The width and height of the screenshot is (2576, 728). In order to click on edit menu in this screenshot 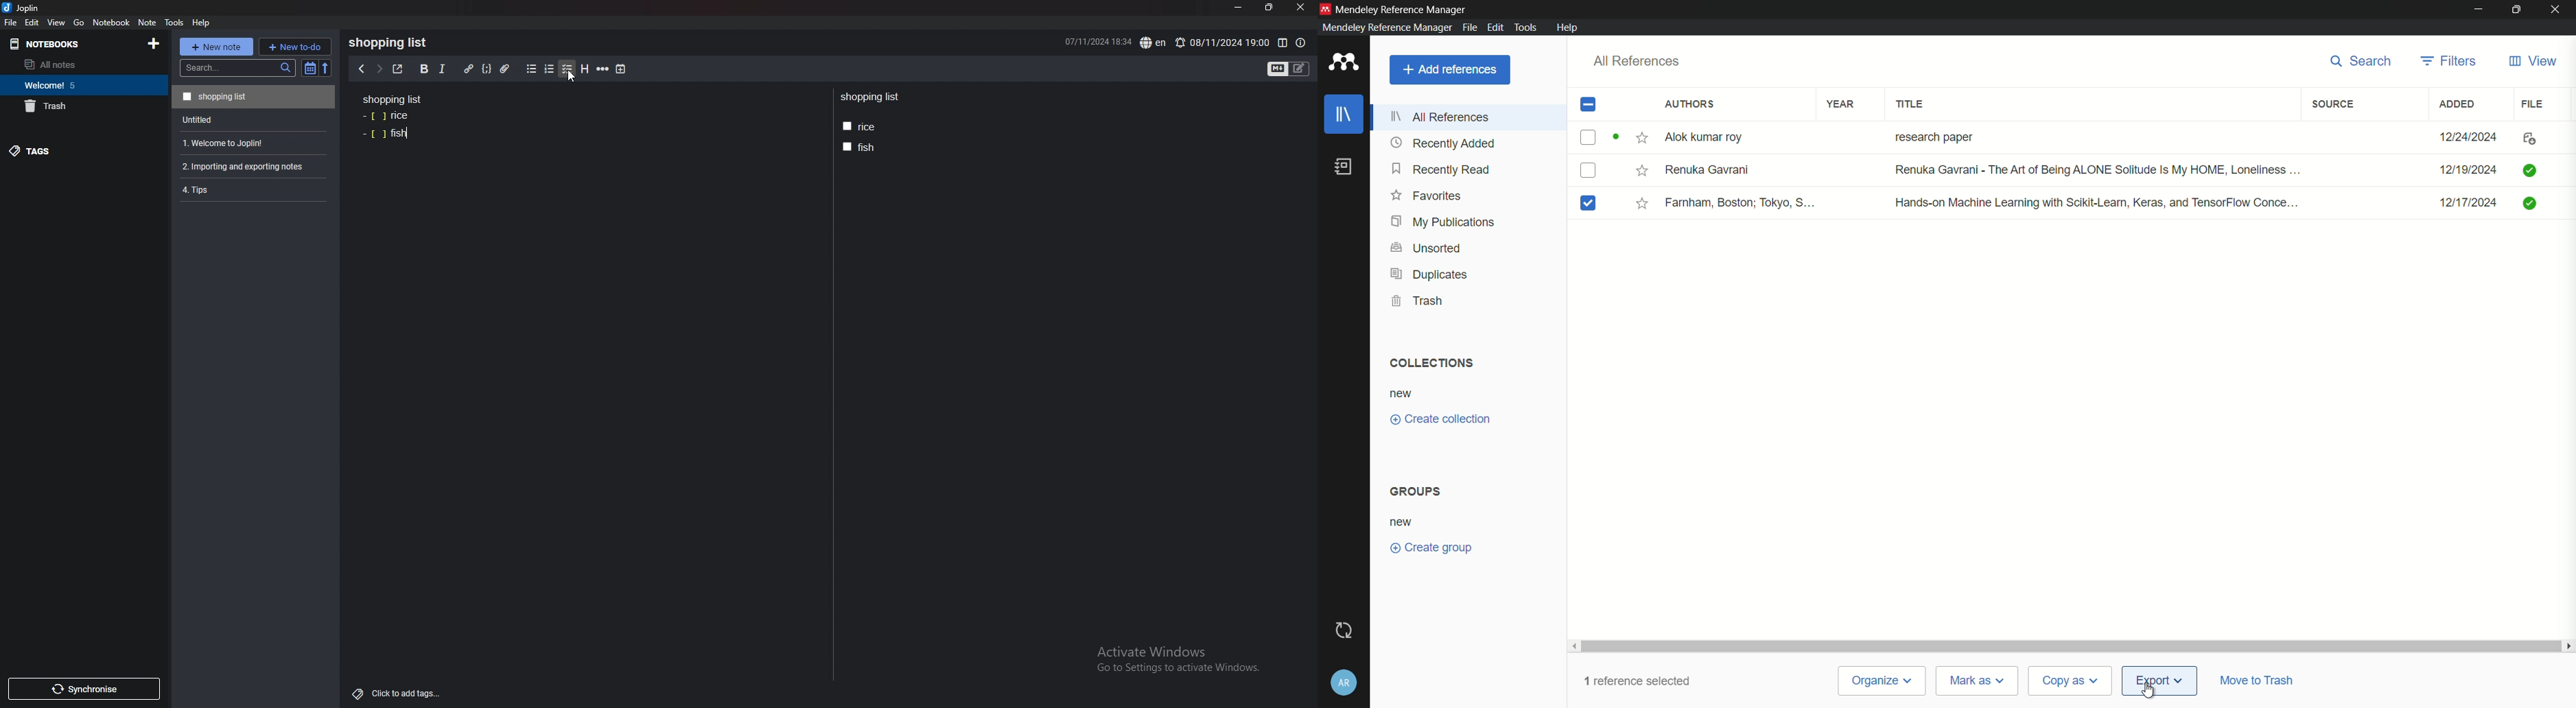, I will do `click(1496, 28)`.